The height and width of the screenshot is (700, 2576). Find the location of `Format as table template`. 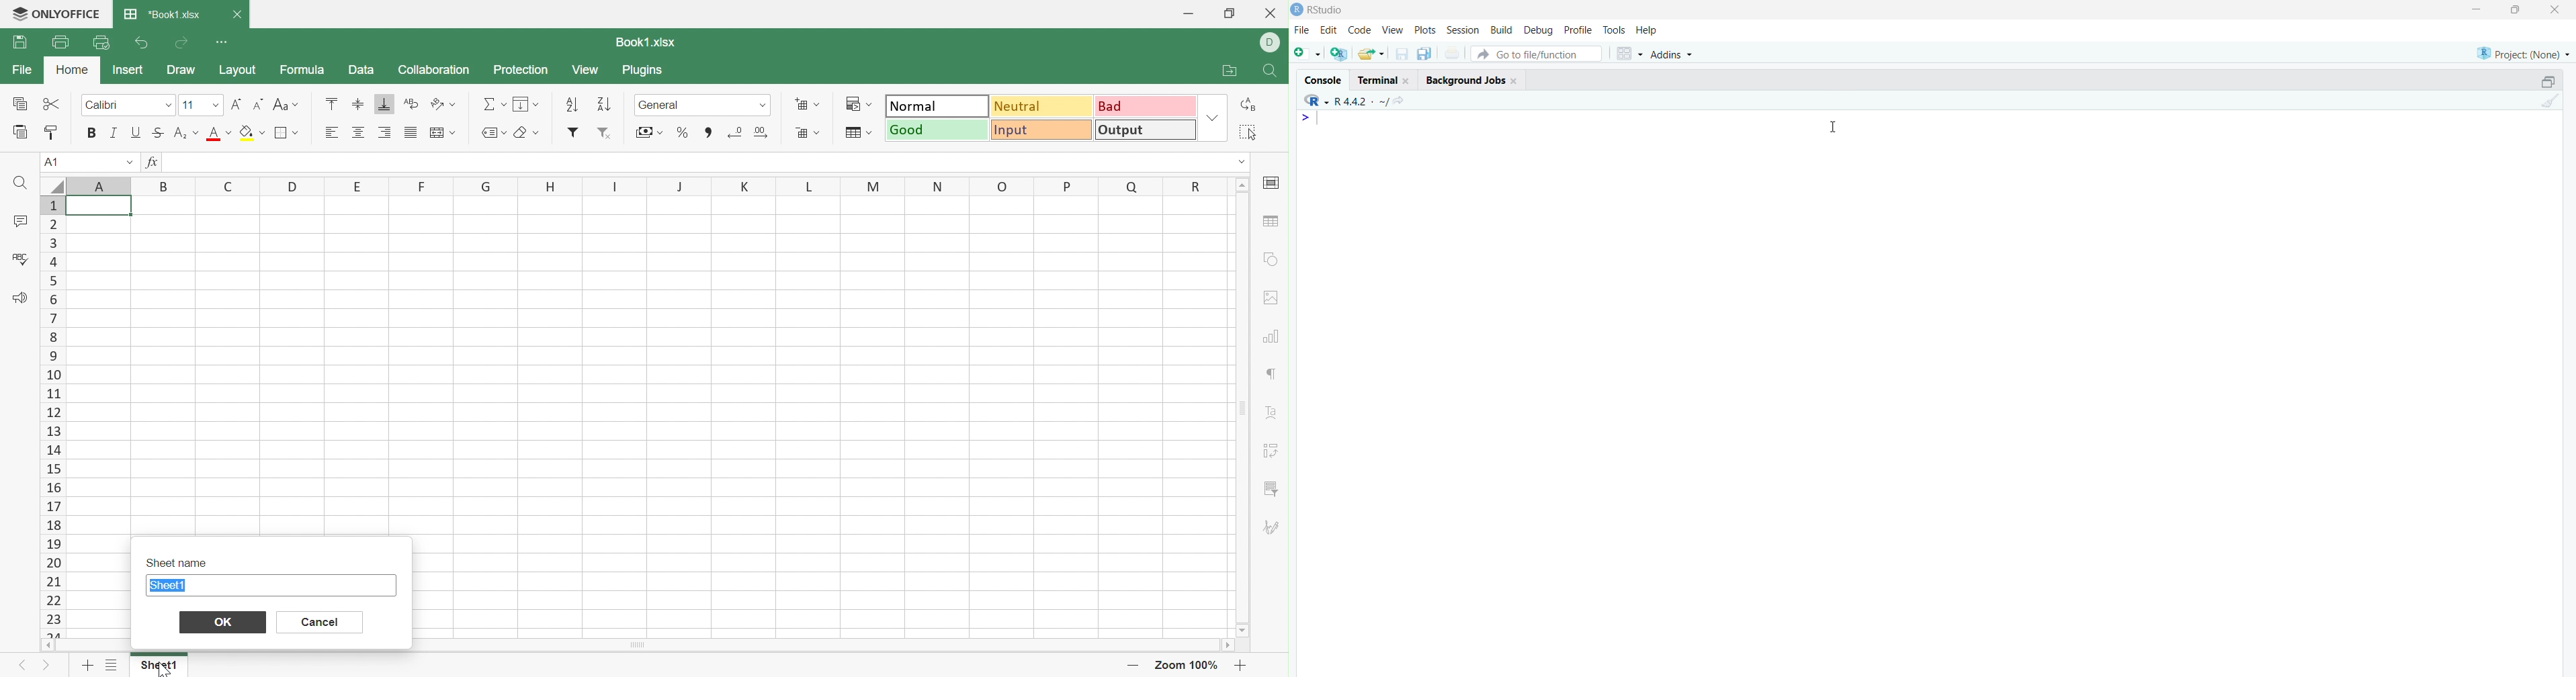

Format as table template is located at coordinates (859, 131).